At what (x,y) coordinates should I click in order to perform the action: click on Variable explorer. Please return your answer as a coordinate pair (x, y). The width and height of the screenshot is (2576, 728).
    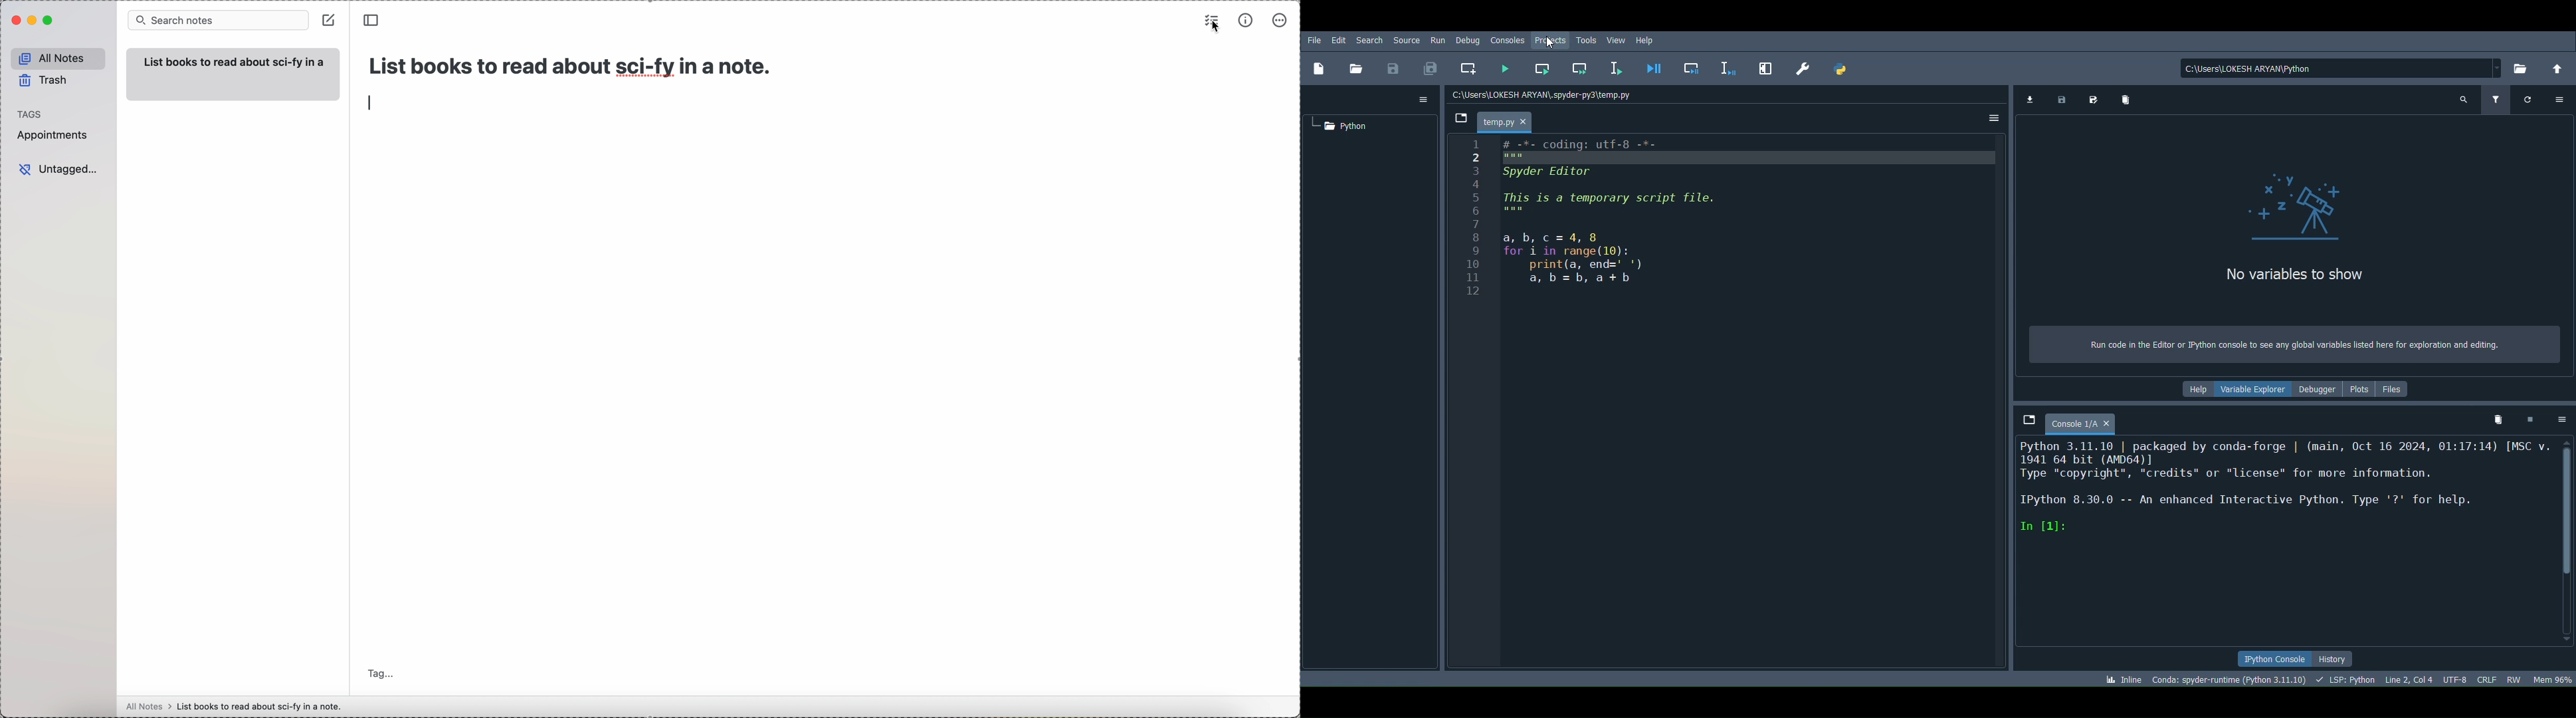
    Looking at the image, I should click on (2253, 390).